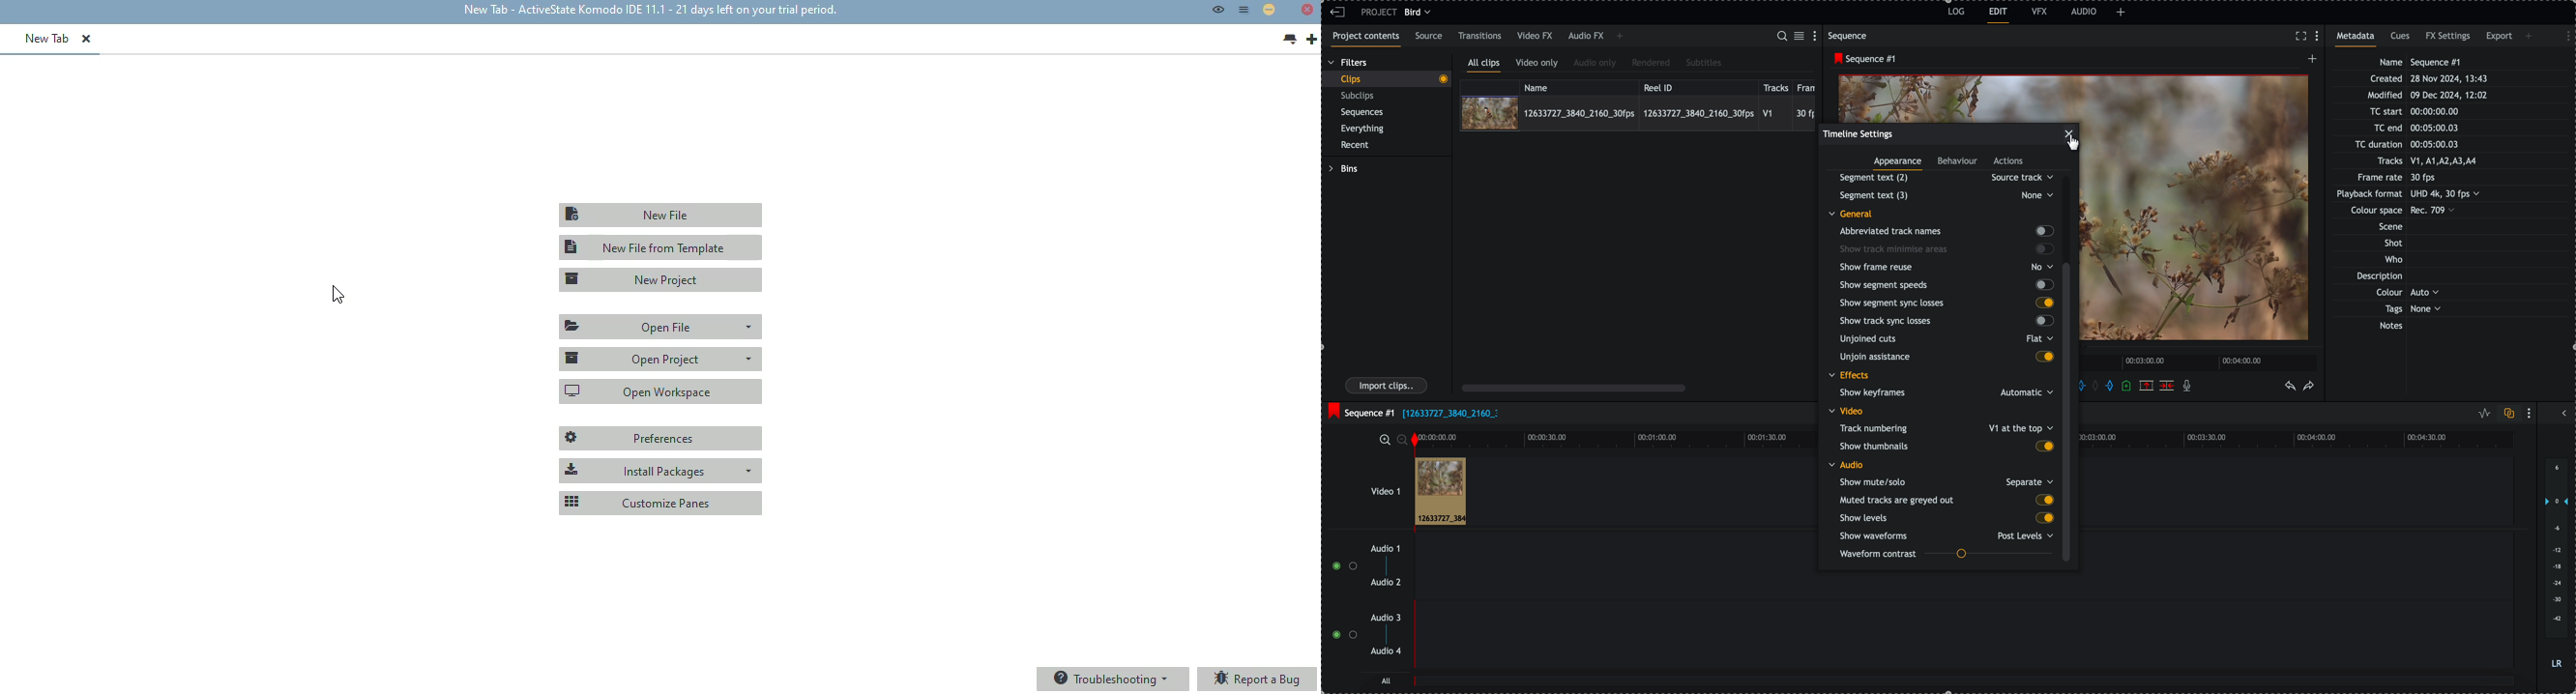 This screenshot has height=700, width=2576. Describe the element at coordinates (1943, 177) in the screenshot. I see `segment text (2)` at that location.